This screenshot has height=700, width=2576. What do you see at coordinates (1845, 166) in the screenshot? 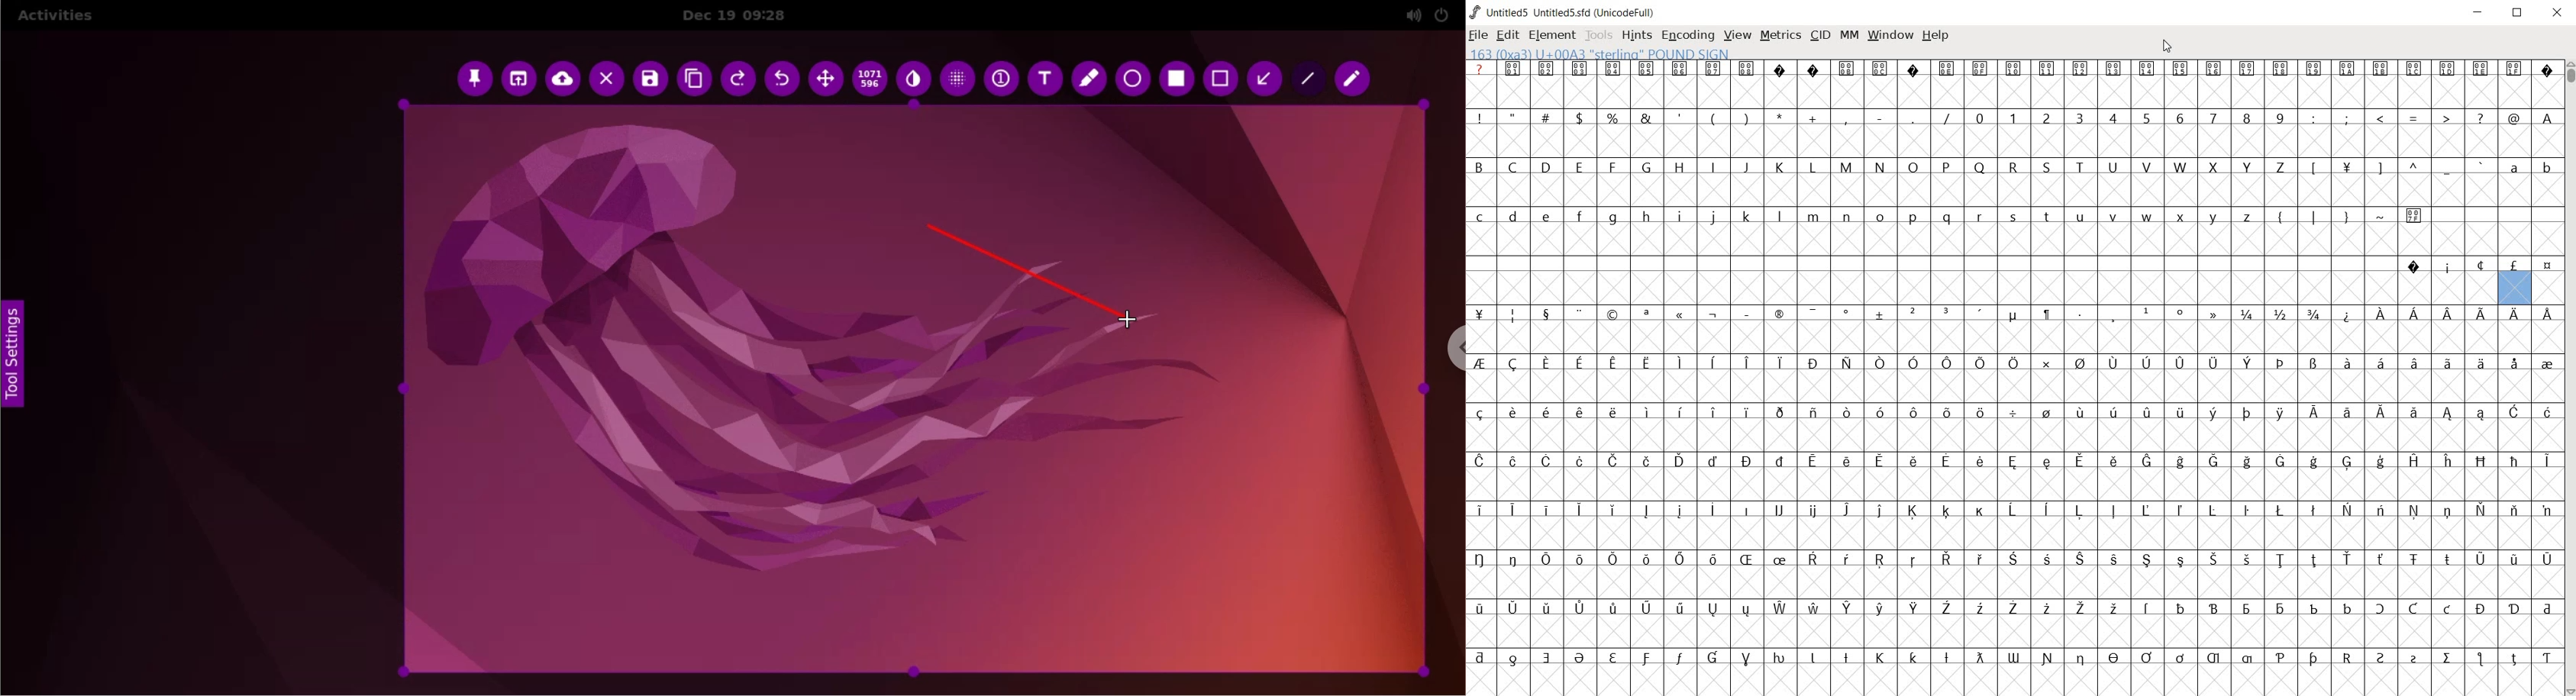
I see `M` at bounding box center [1845, 166].